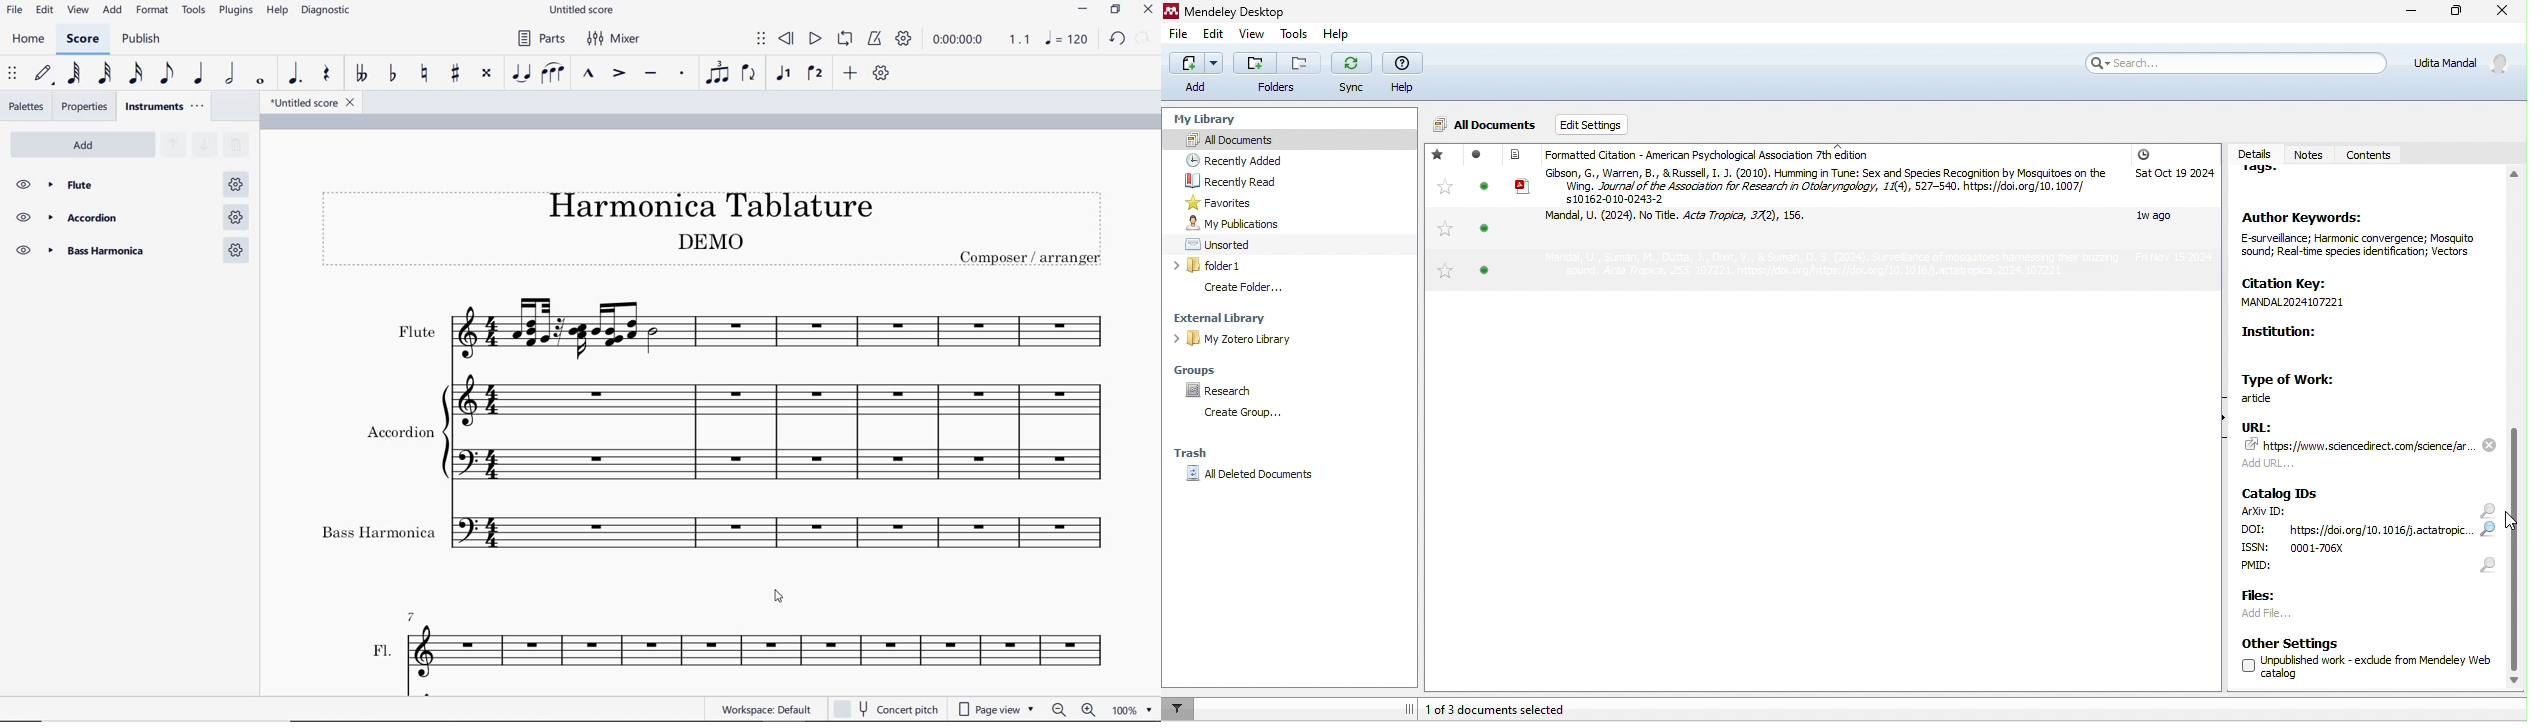  What do you see at coordinates (1278, 75) in the screenshot?
I see `folders` at bounding box center [1278, 75].